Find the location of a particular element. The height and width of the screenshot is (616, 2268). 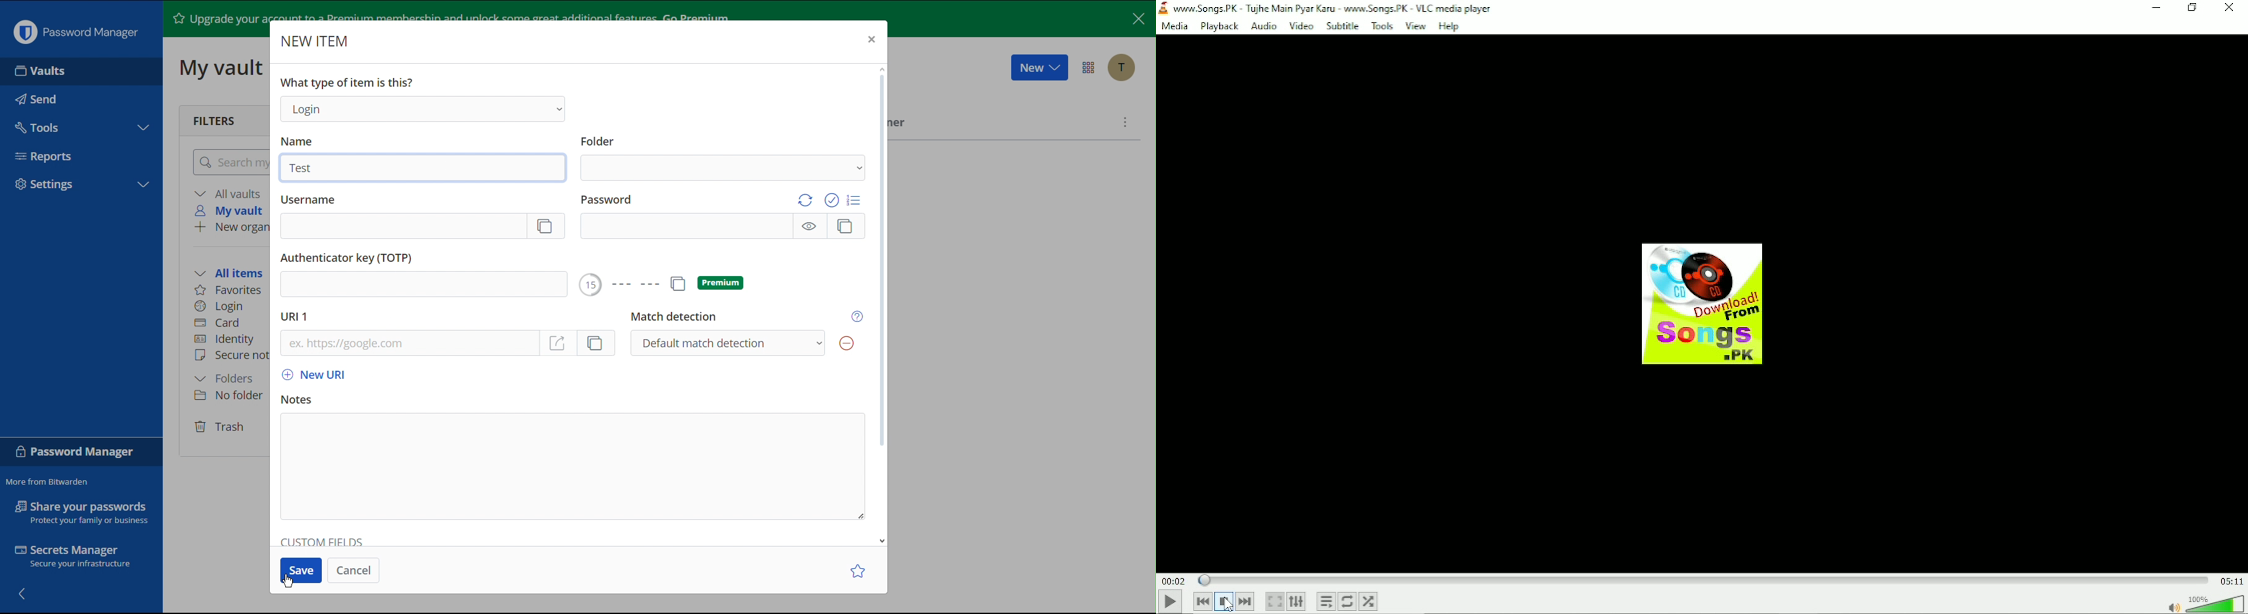

Login is located at coordinates (221, 307).